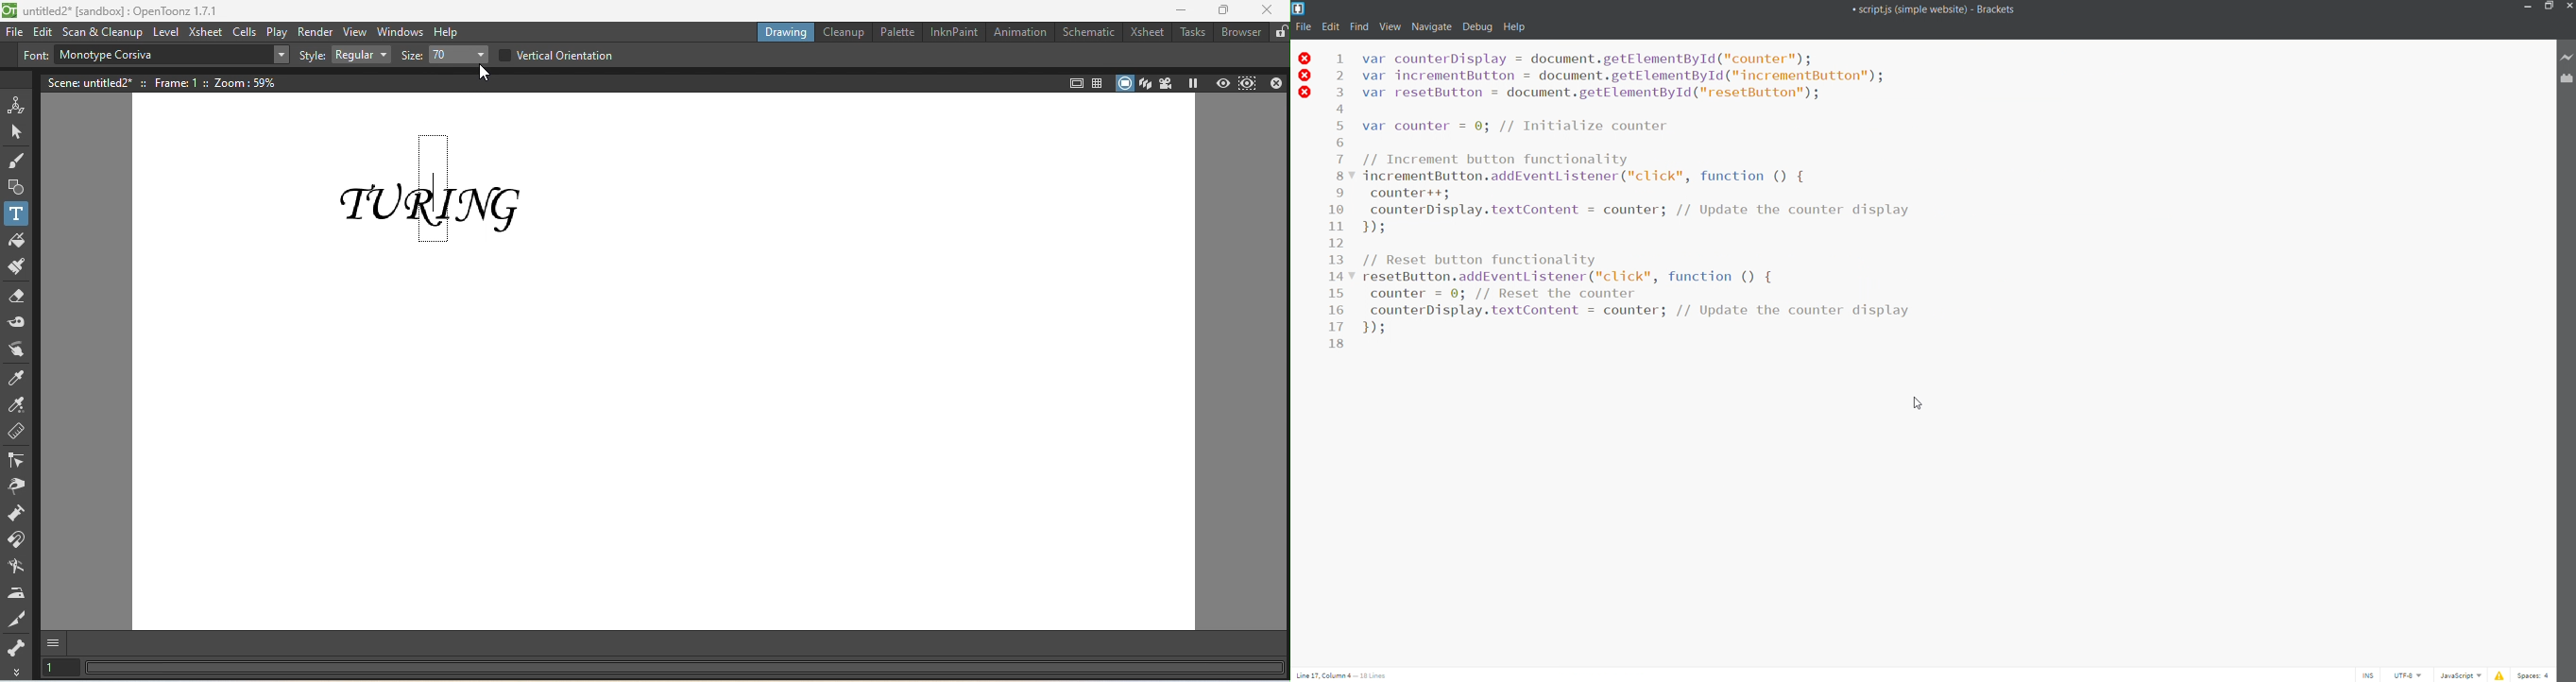 The image size is (2576, 700). I want to click on Lock rooms tab, so click(1279, 32).